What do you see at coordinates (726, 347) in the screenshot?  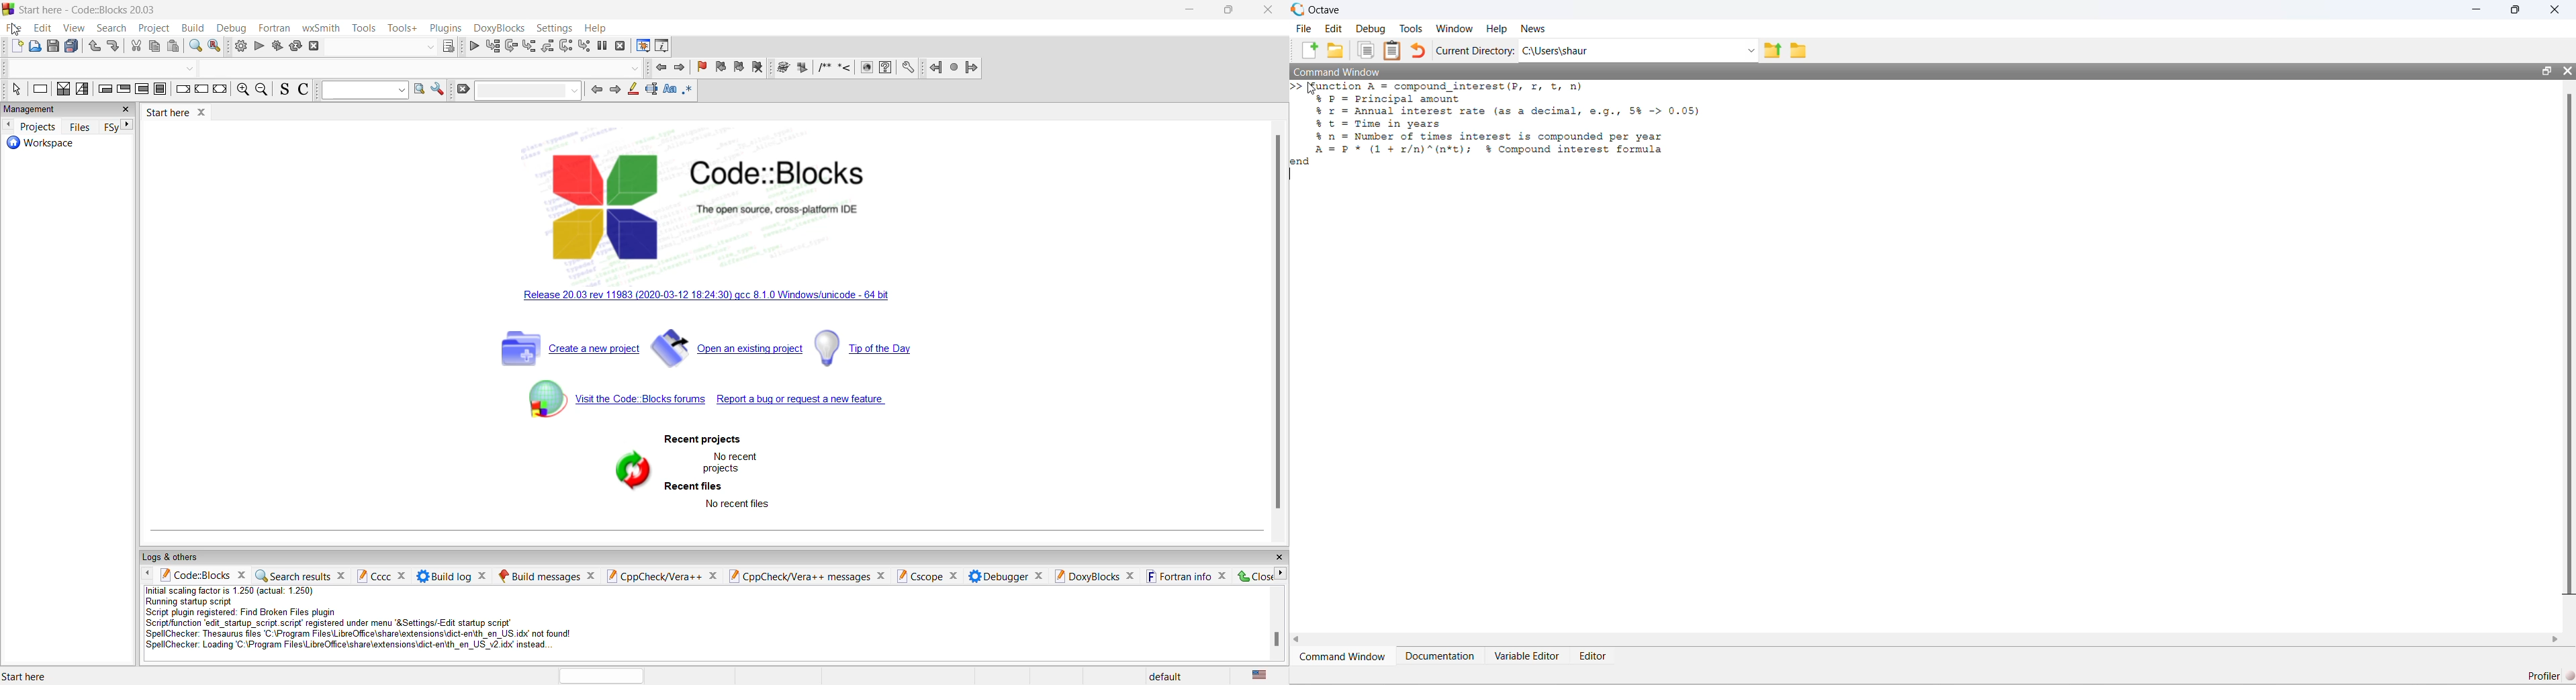 I see `open an existing project` at bounding box center [726, 347].